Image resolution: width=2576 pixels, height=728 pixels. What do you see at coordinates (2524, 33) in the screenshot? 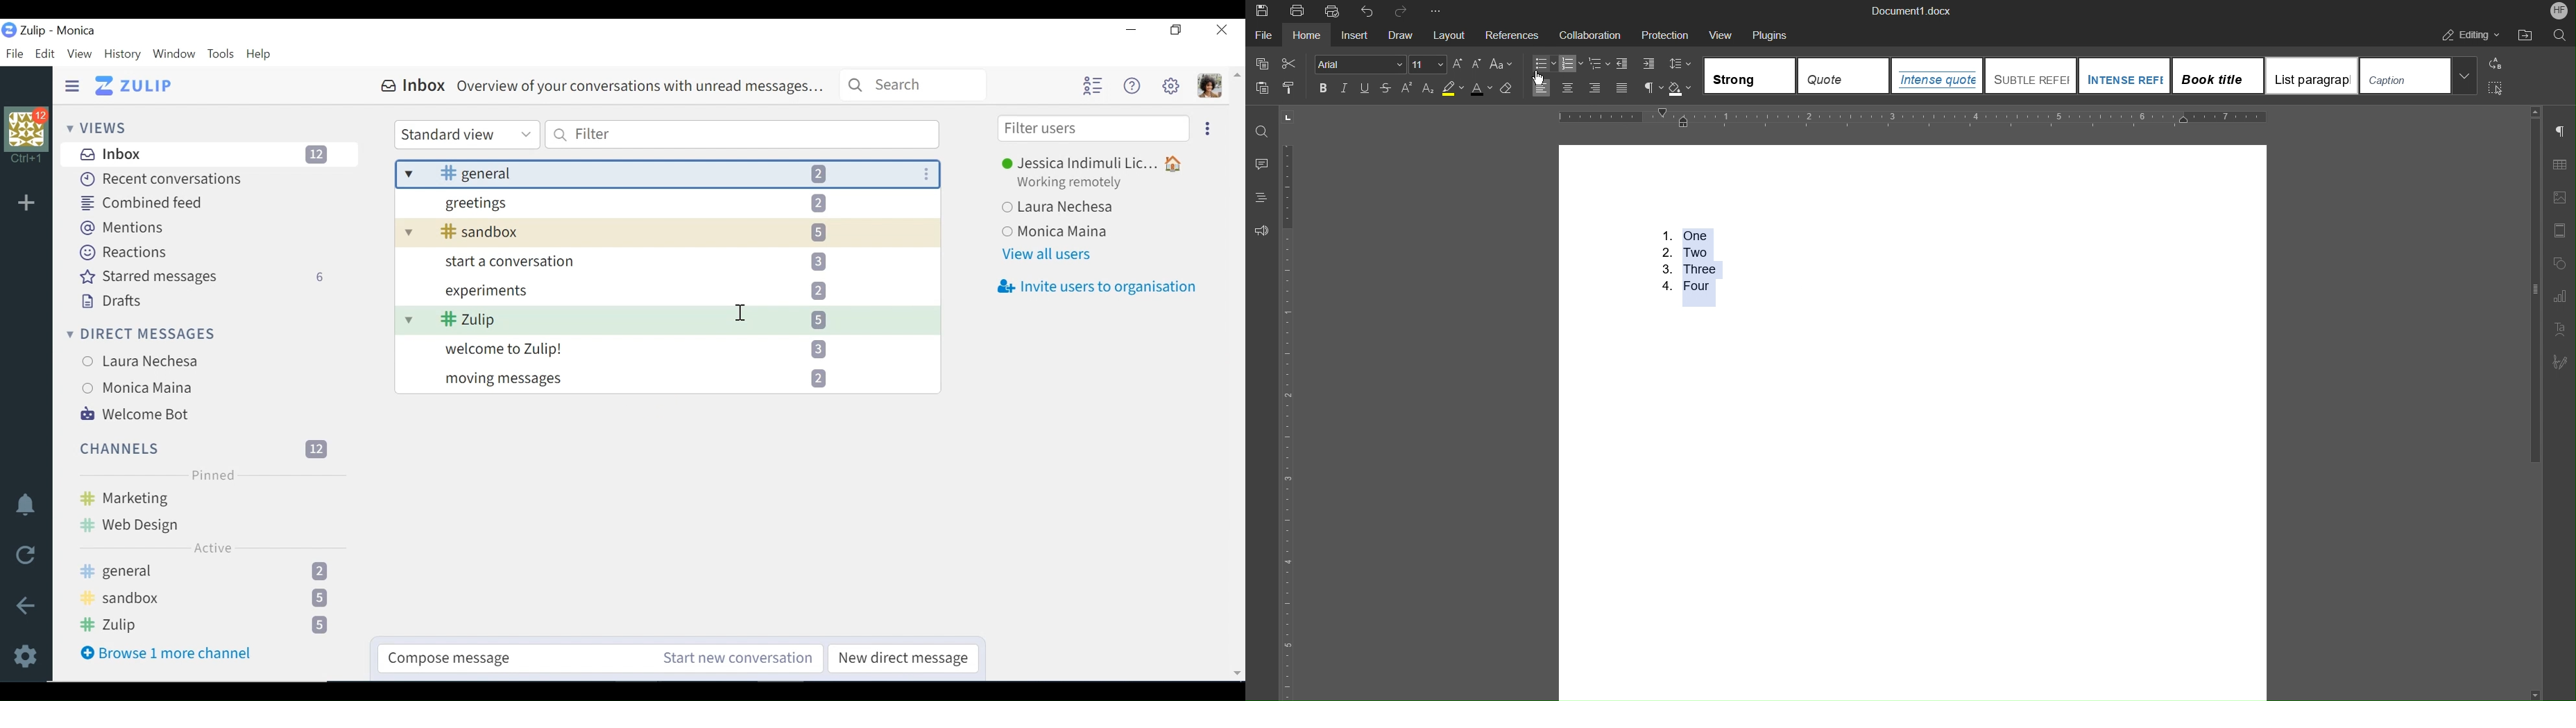
I see `Open File Location` at bounding box center [2524, 33].